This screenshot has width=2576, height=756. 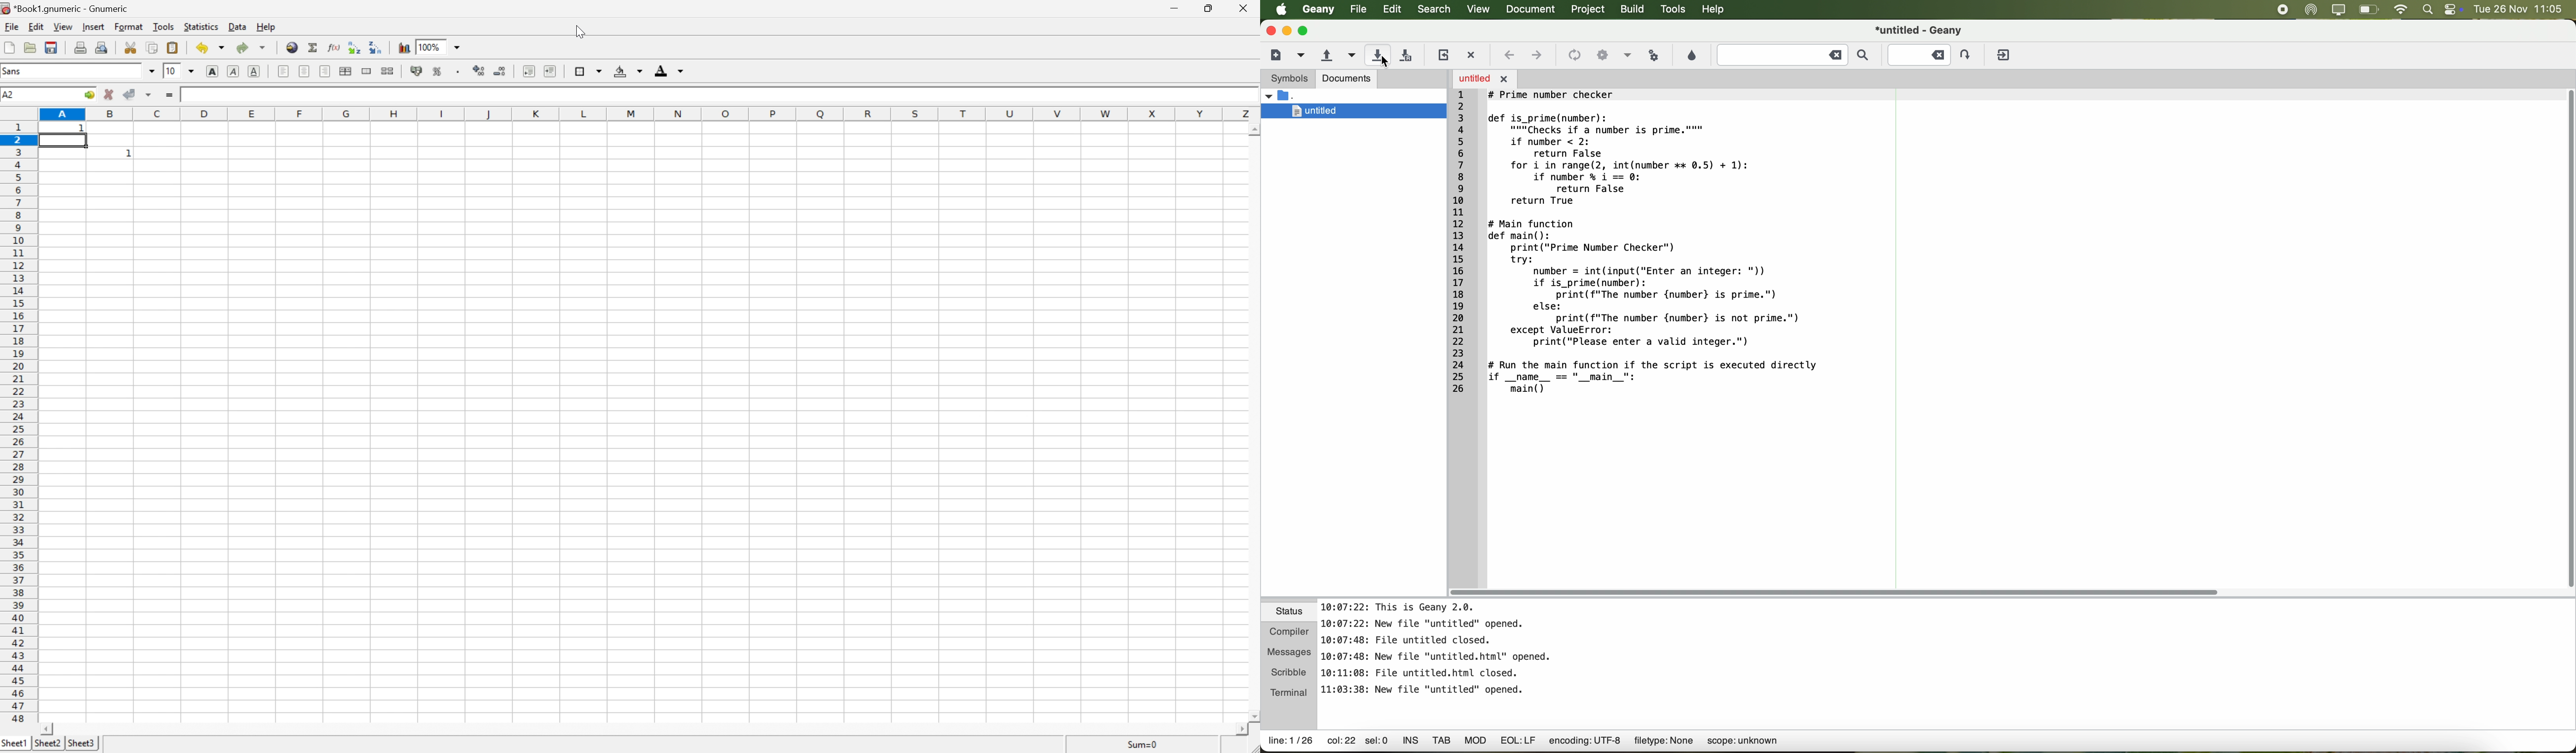 What do you see at coordinates (1252, 132) in the screenshot?
I see `scroll up` at bounding box center [1252, 132].